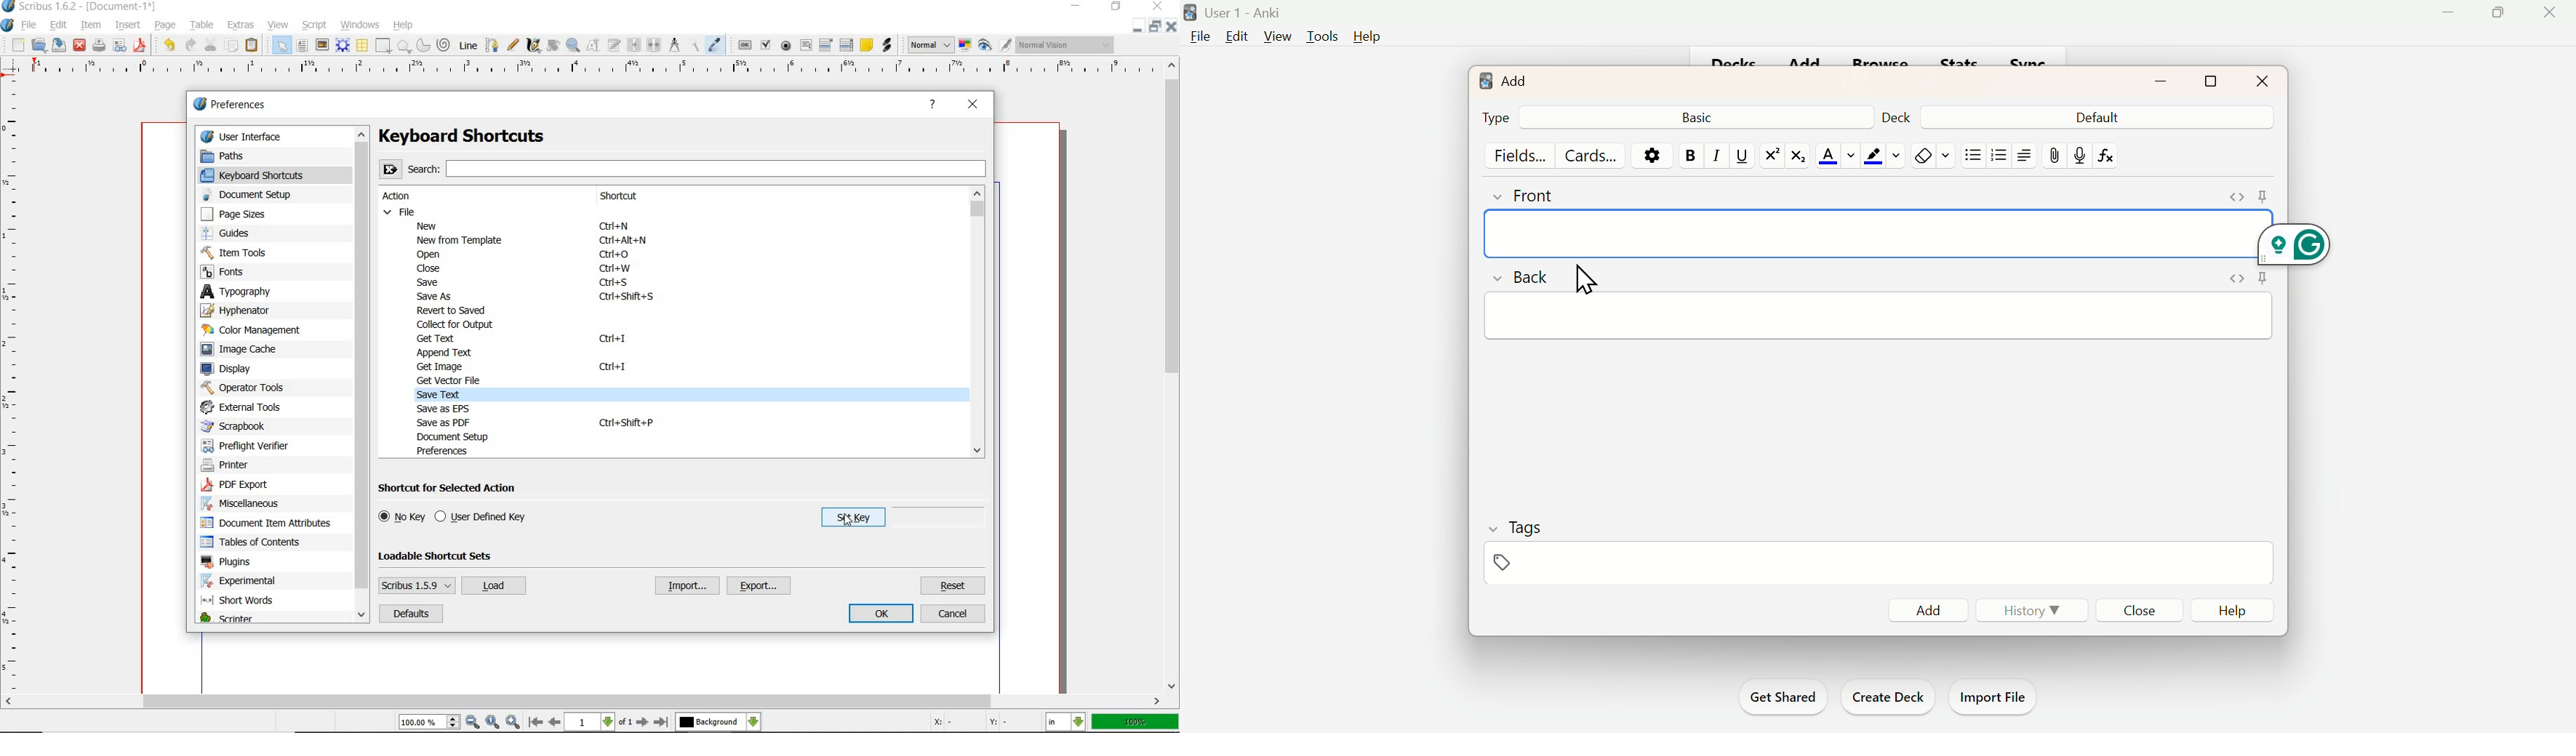 This screenshot has height=756, width=2576. What do you see at coordinates (718, 723) in the screenshot?
I see `select the current layer` at bounding box center [718, 723].